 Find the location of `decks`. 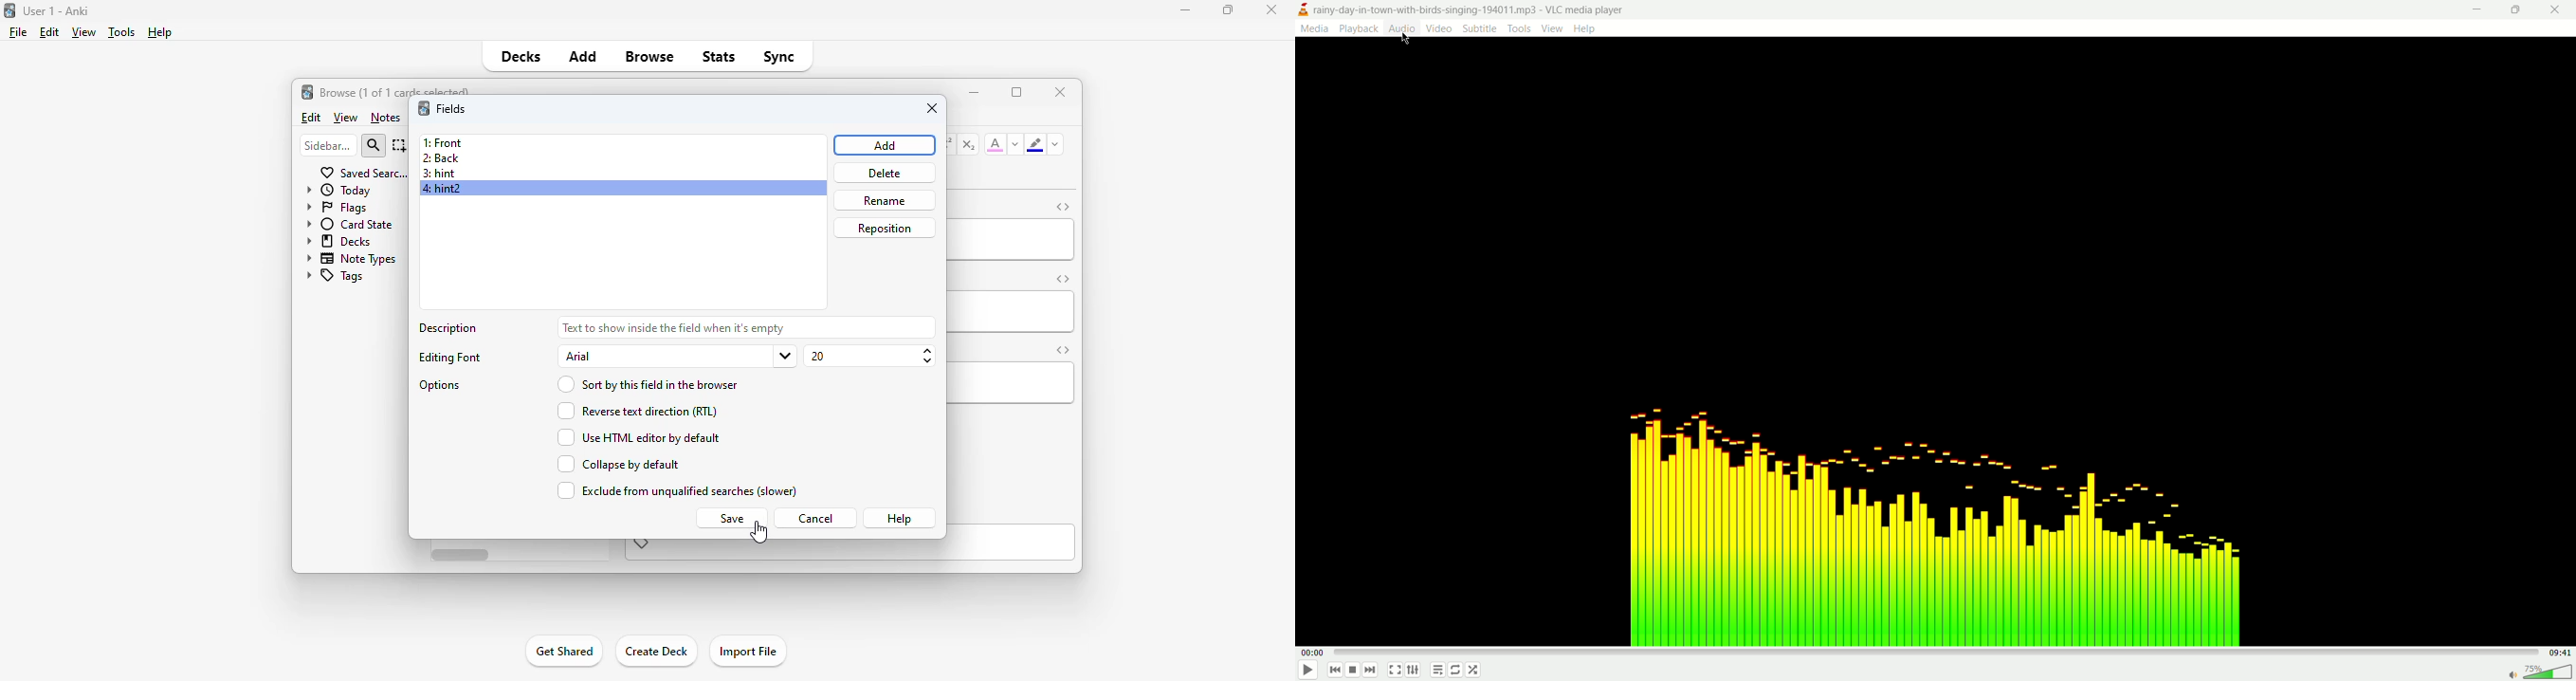

decks is located at coordinates (521, 56).